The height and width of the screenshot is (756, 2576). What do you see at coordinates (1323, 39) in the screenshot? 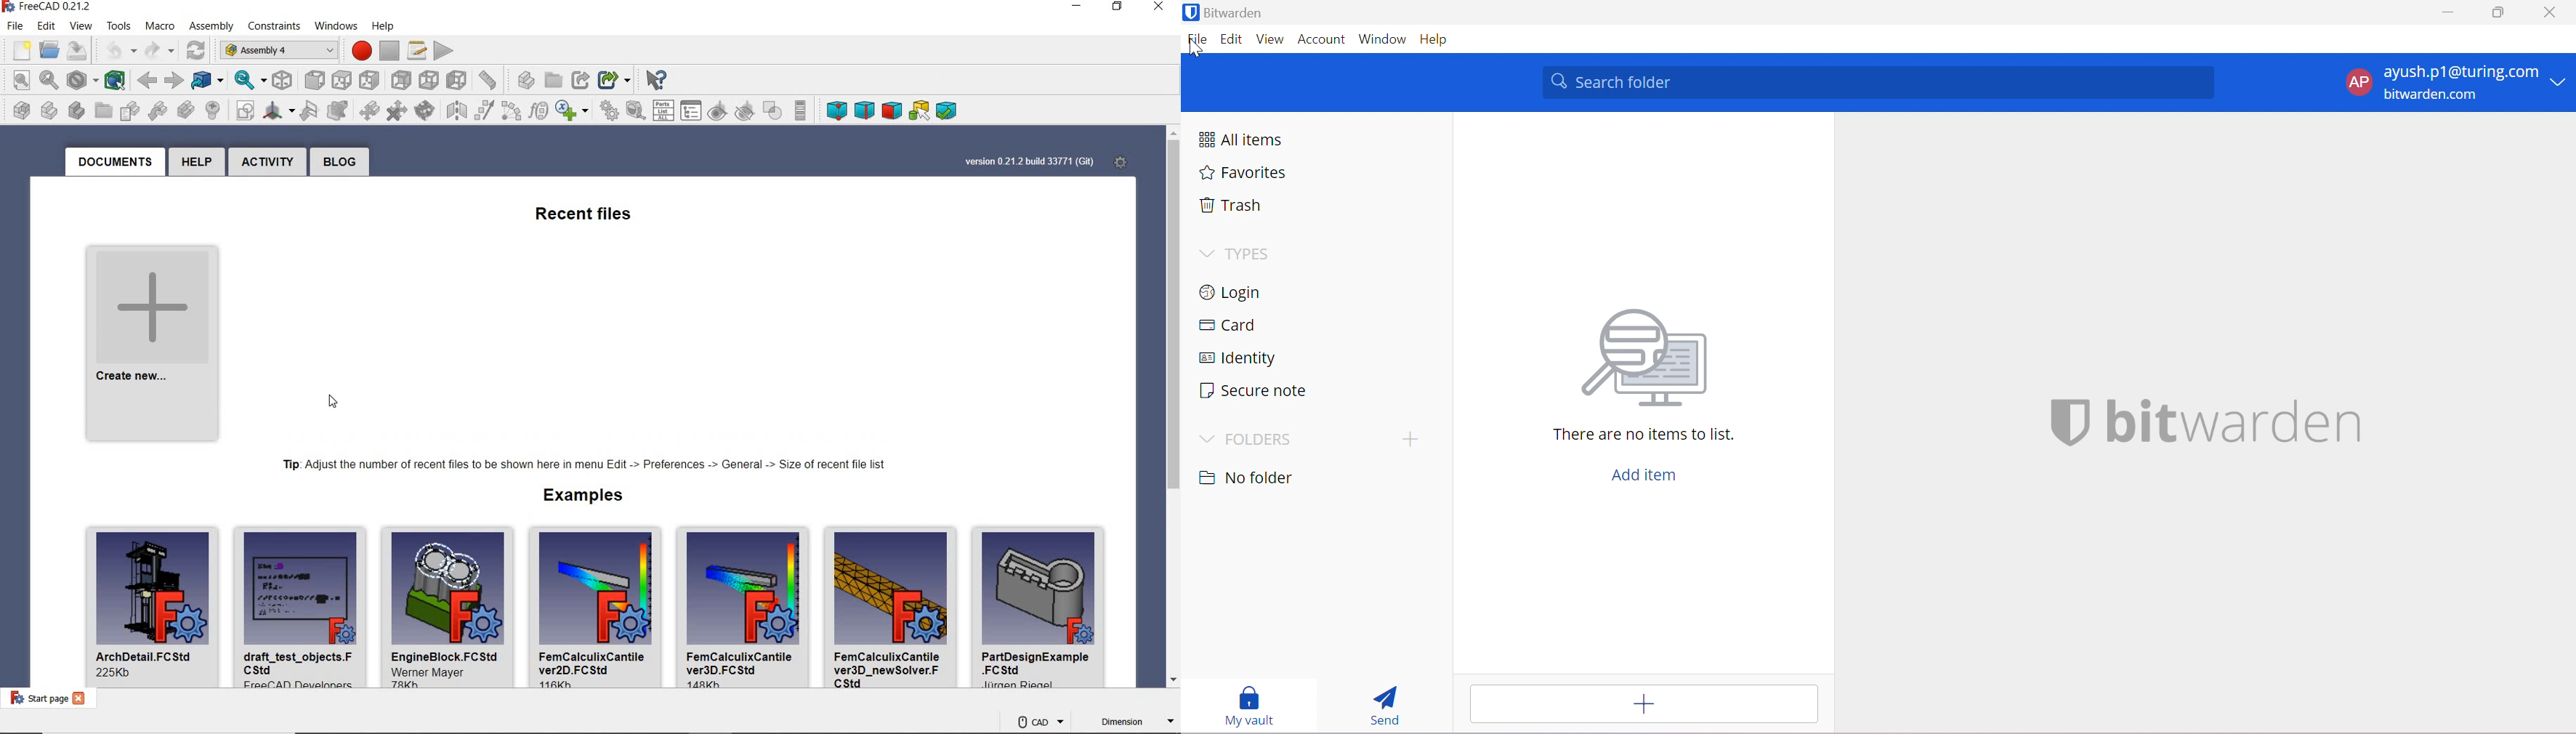
I see `Account` at bounding box center [1323, 39].